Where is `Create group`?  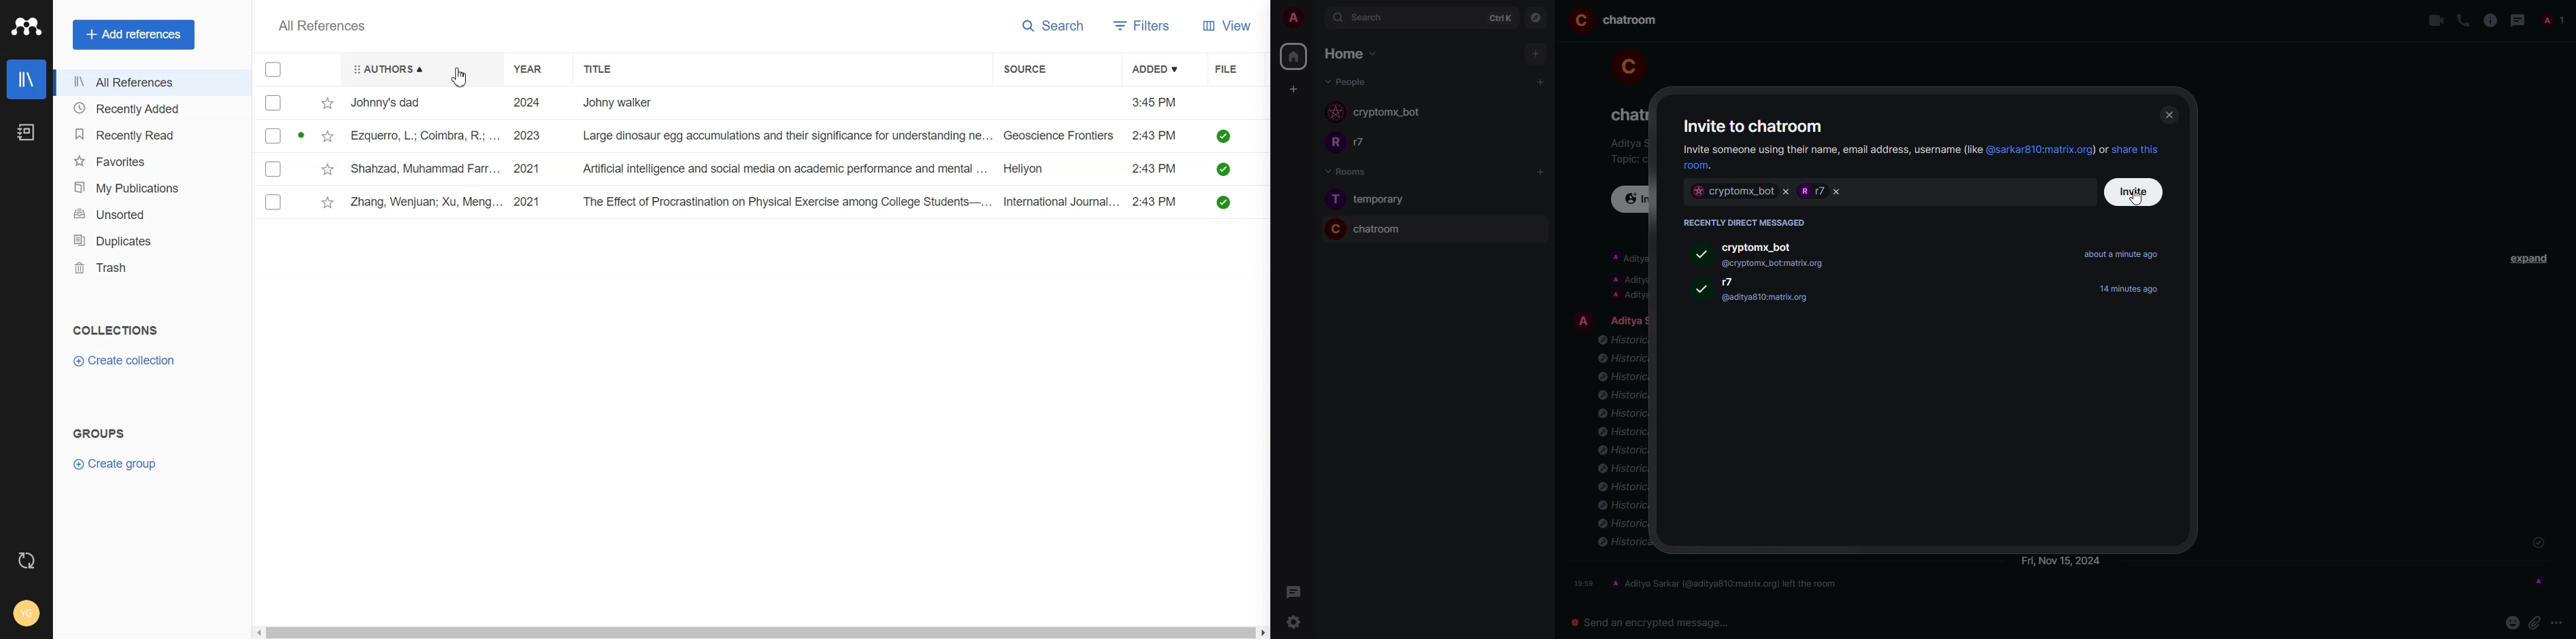 Create group is located at coordinates (122, 466).